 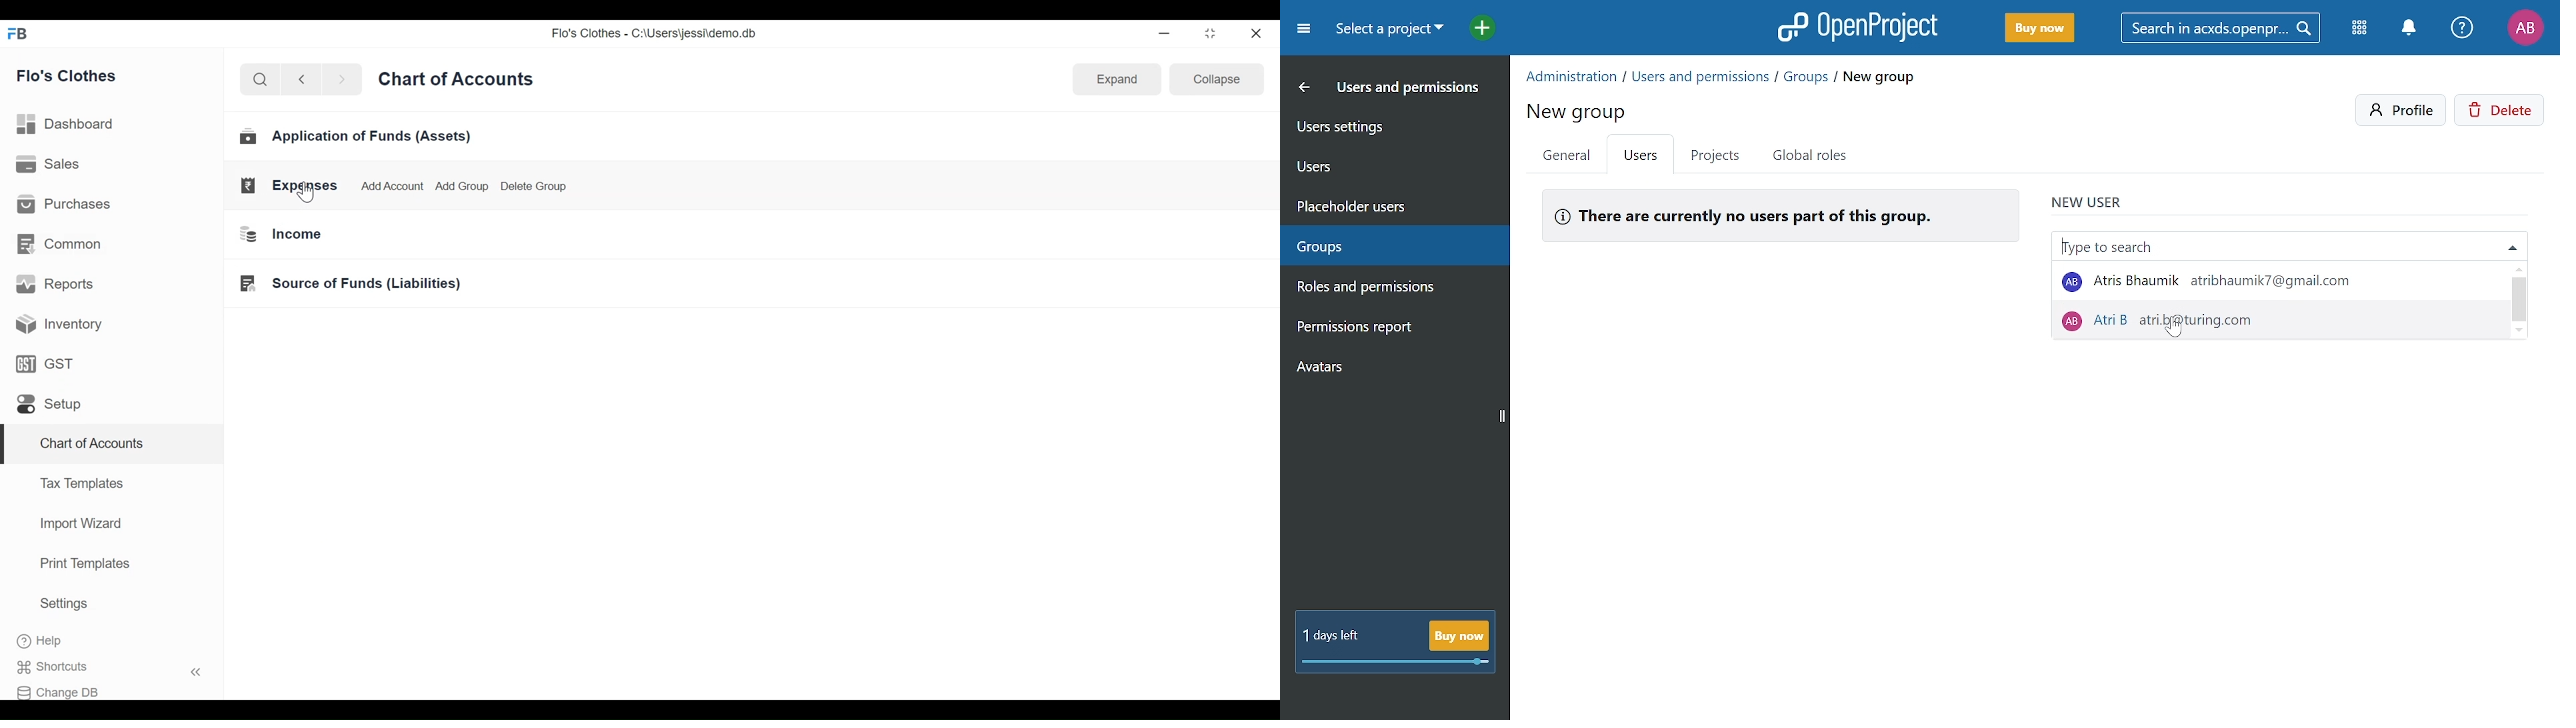 I want to click on Delete Group, so click(x=539, y=187).